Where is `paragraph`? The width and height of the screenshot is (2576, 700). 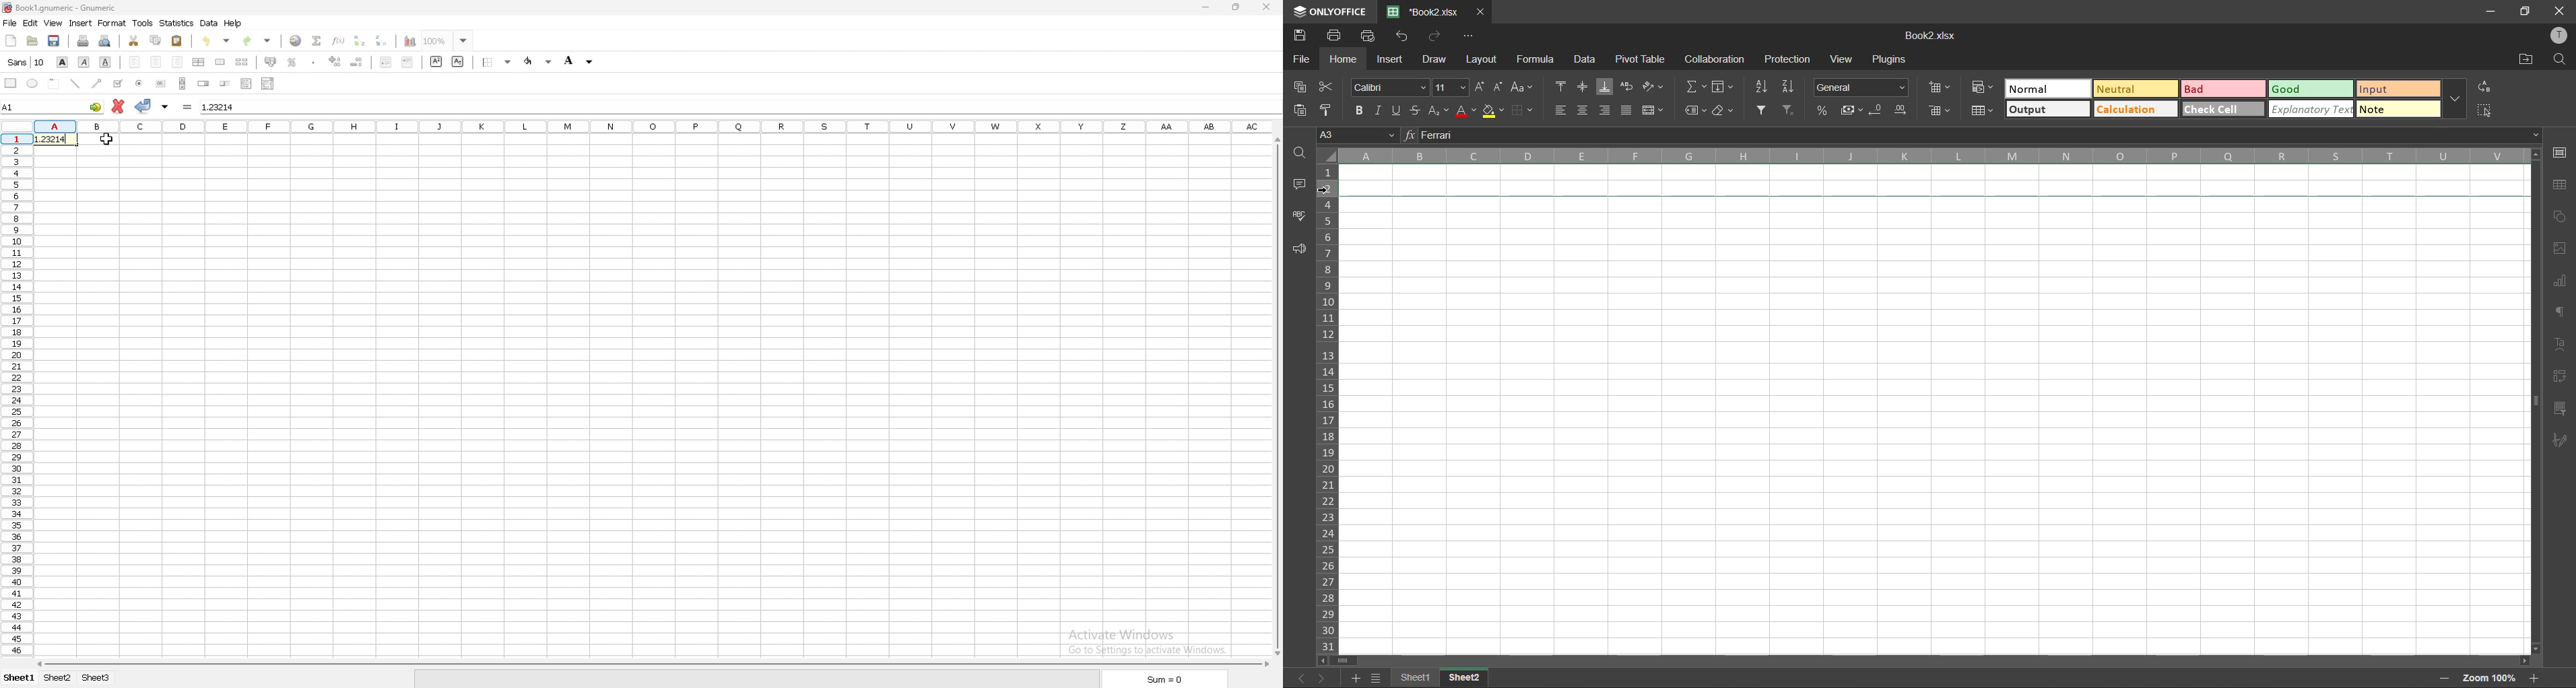
paragraph is located at coordinates (2562, 310).